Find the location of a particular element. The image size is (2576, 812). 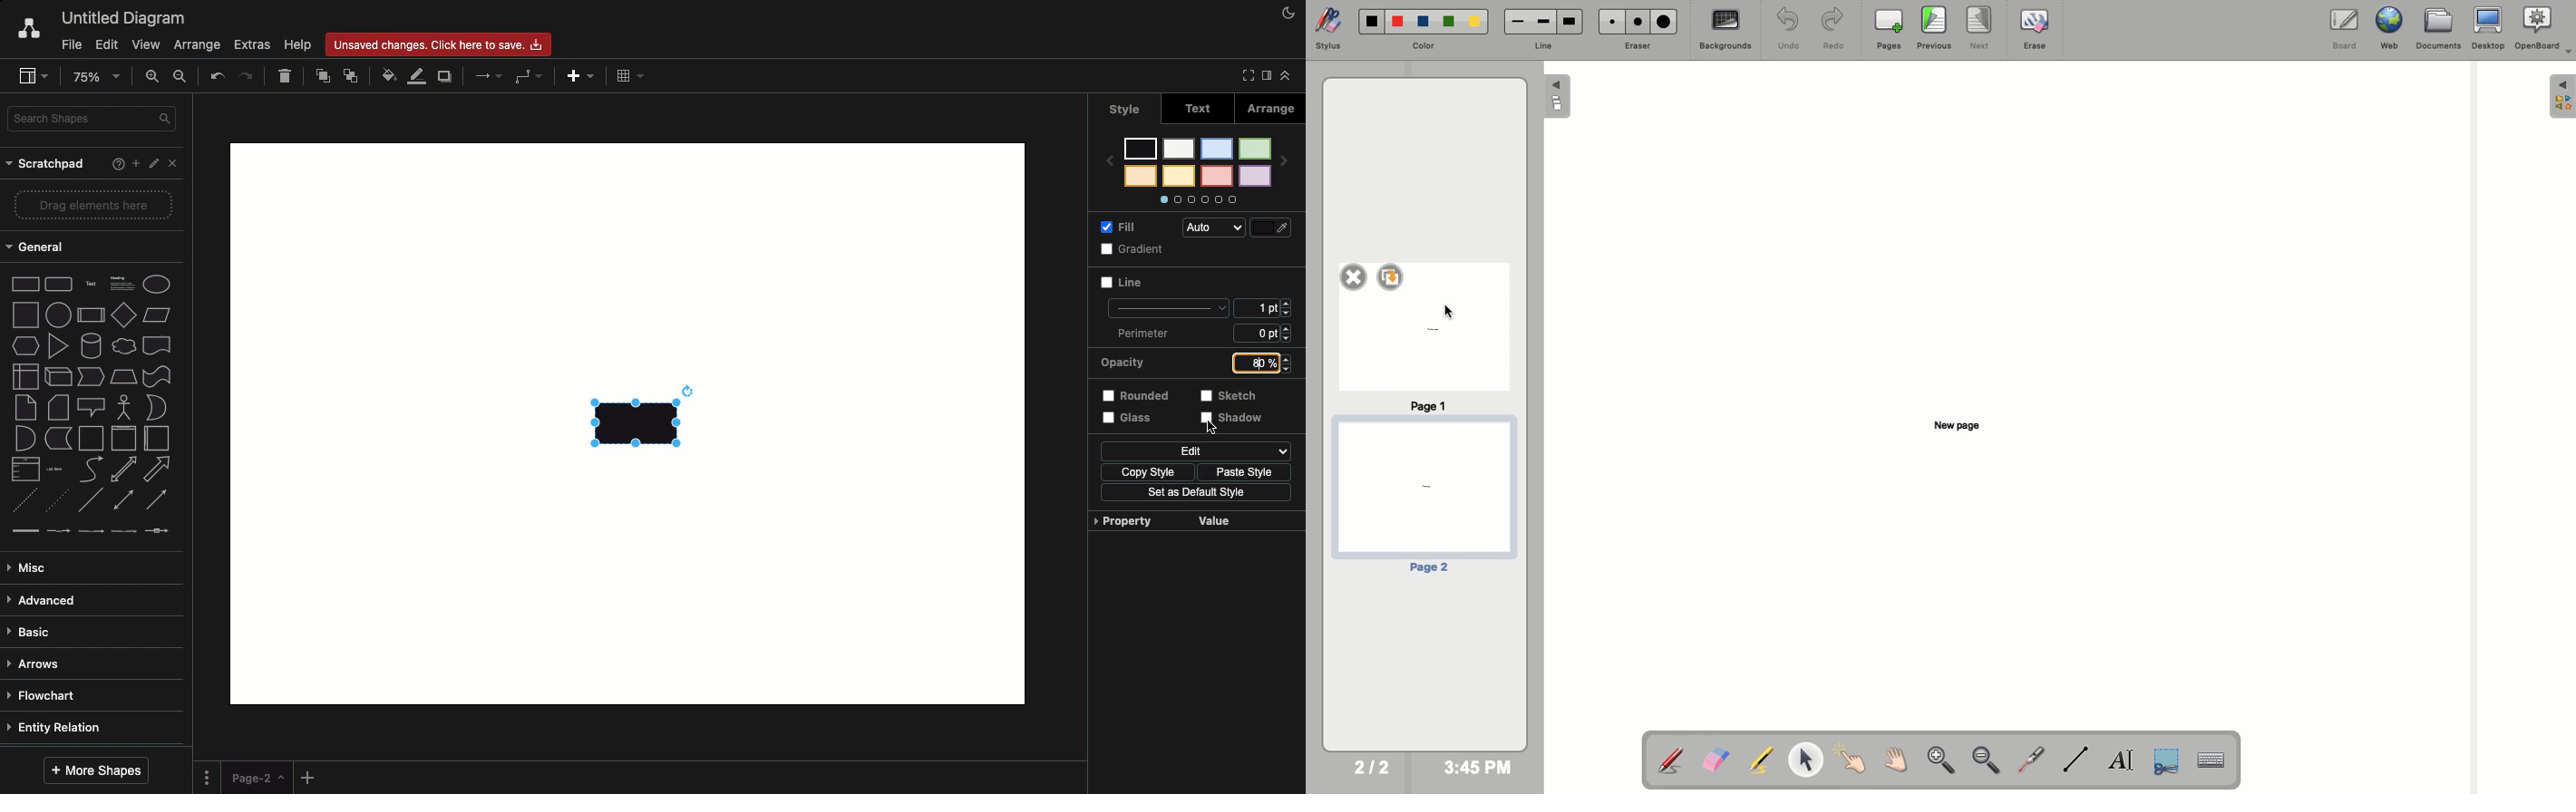

Edit is located at coordinates (105, 45).